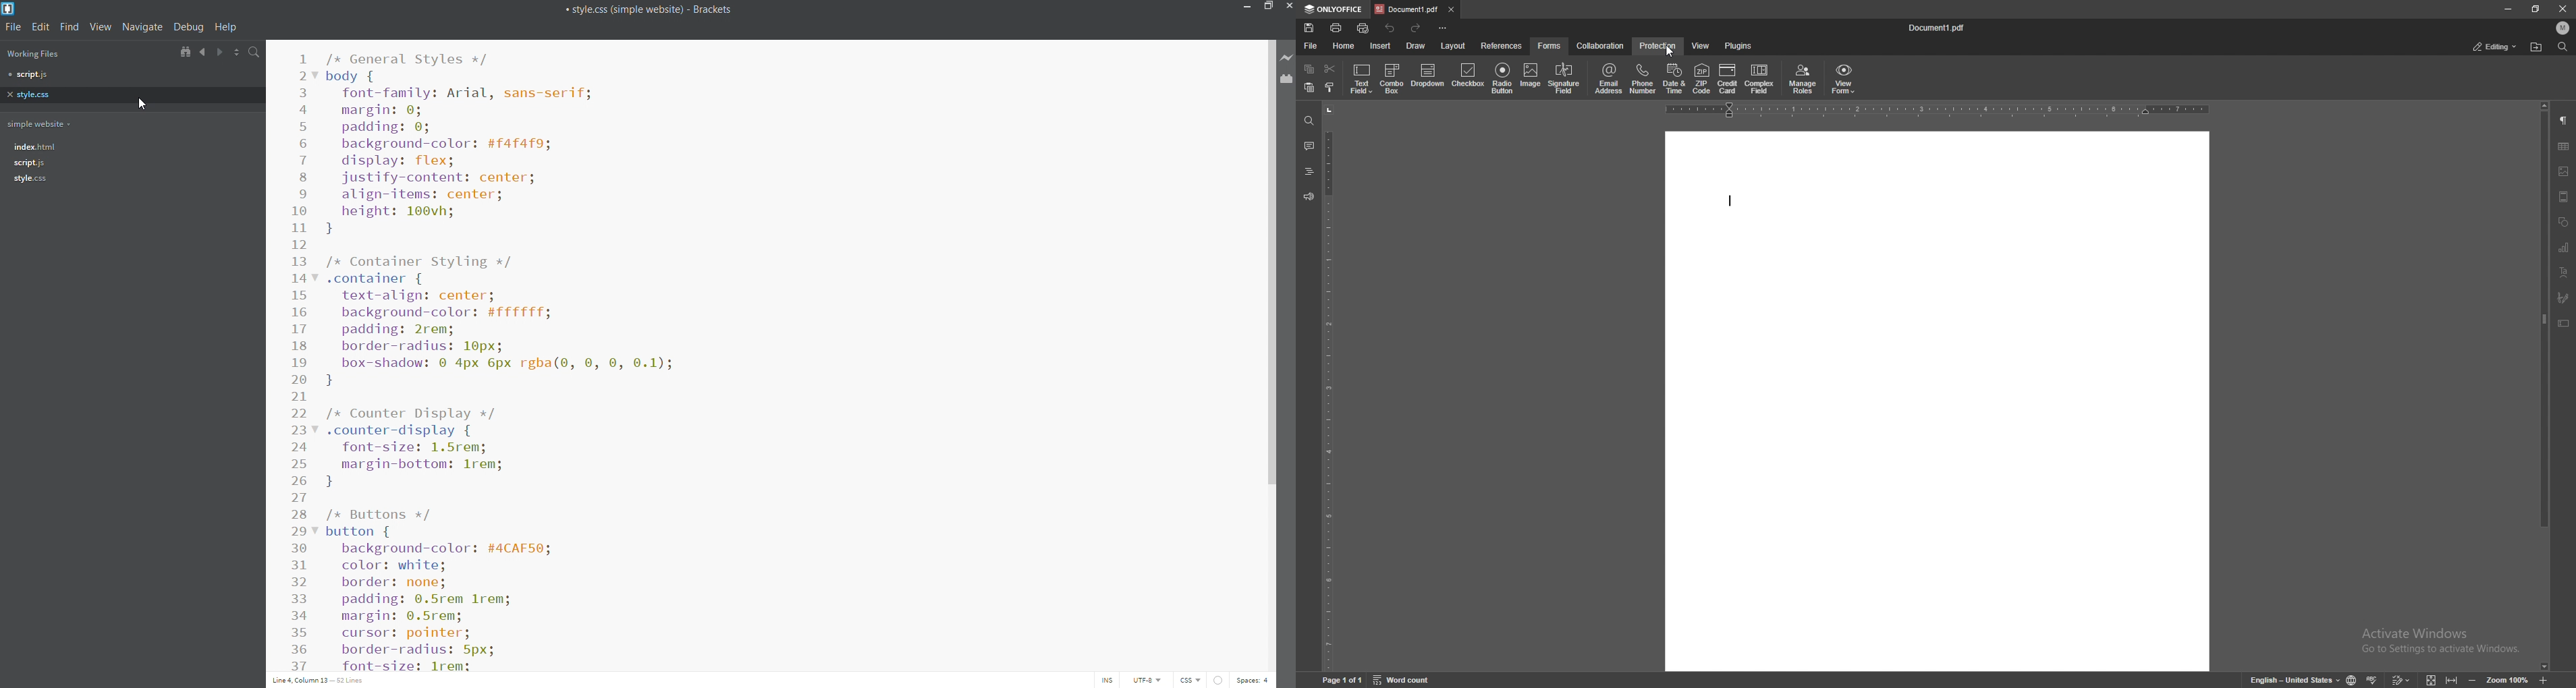 Image resolution: width=2576 pixels, height=700 pixels. What do you see at coordinates (43, 124) in the screenshot?
I see `simple website` at bounding box center [43, 124].